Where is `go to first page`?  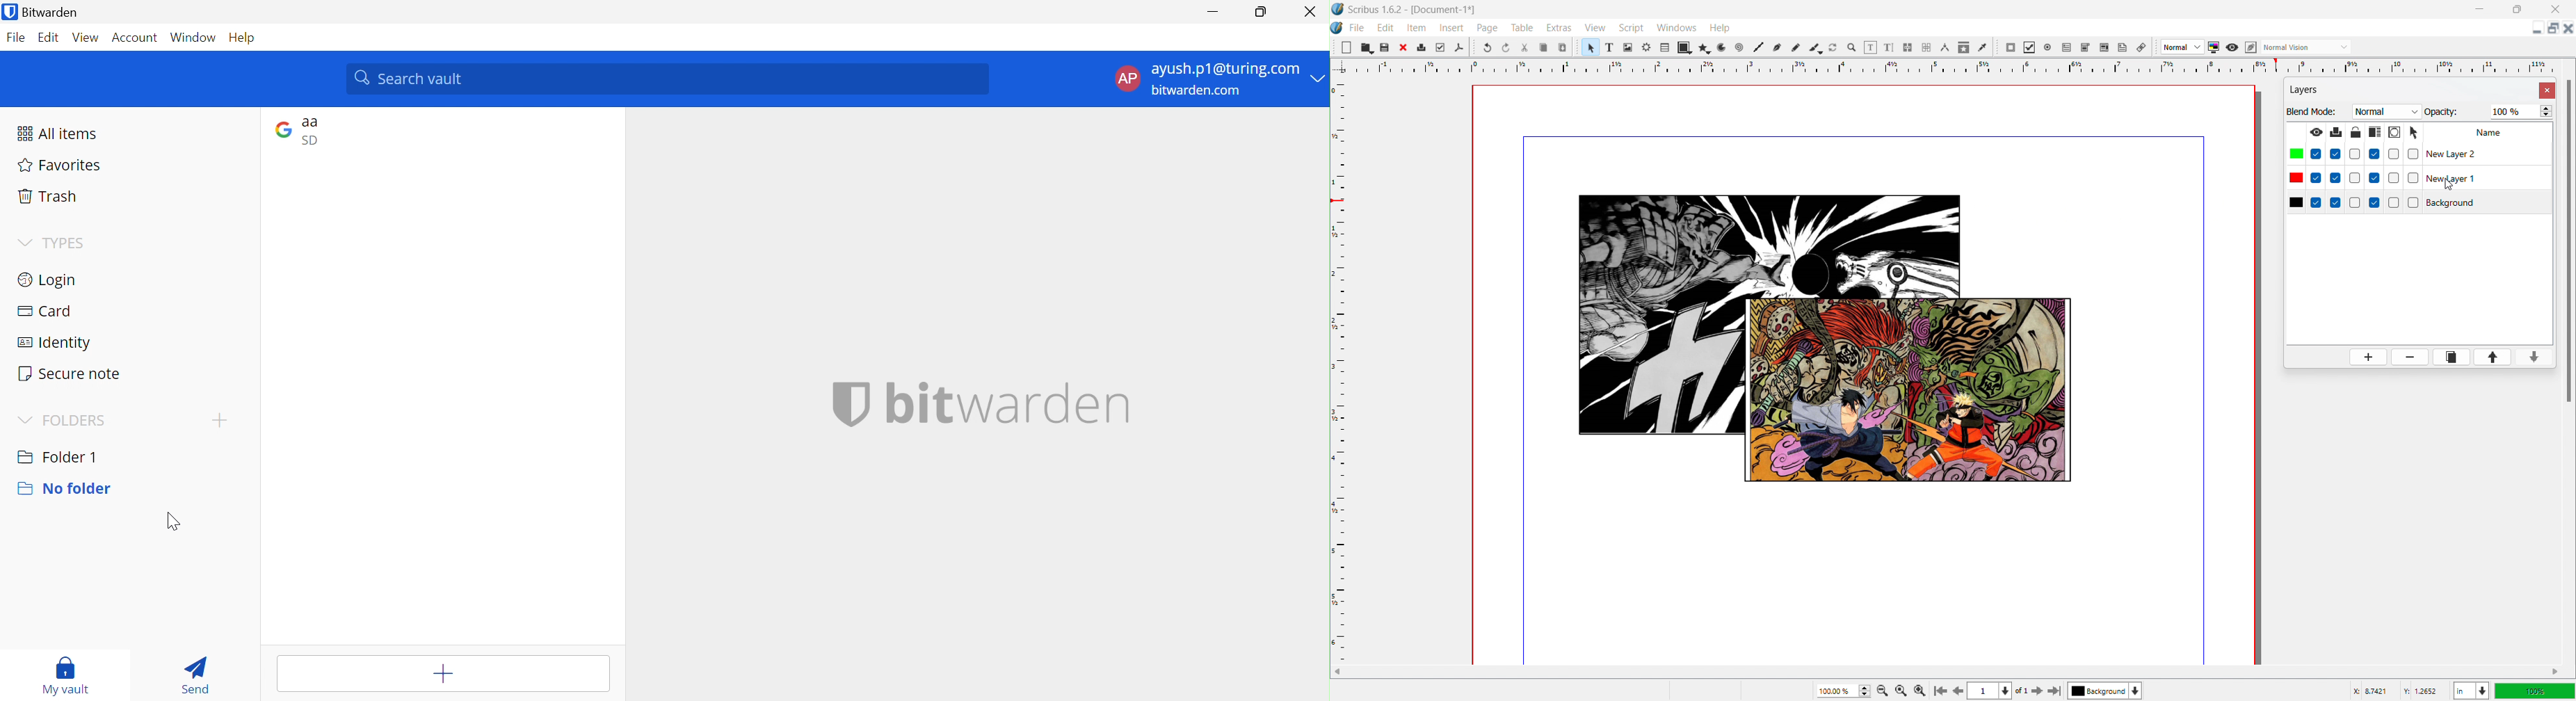
go to first page is located at coordinates (1939, 689).